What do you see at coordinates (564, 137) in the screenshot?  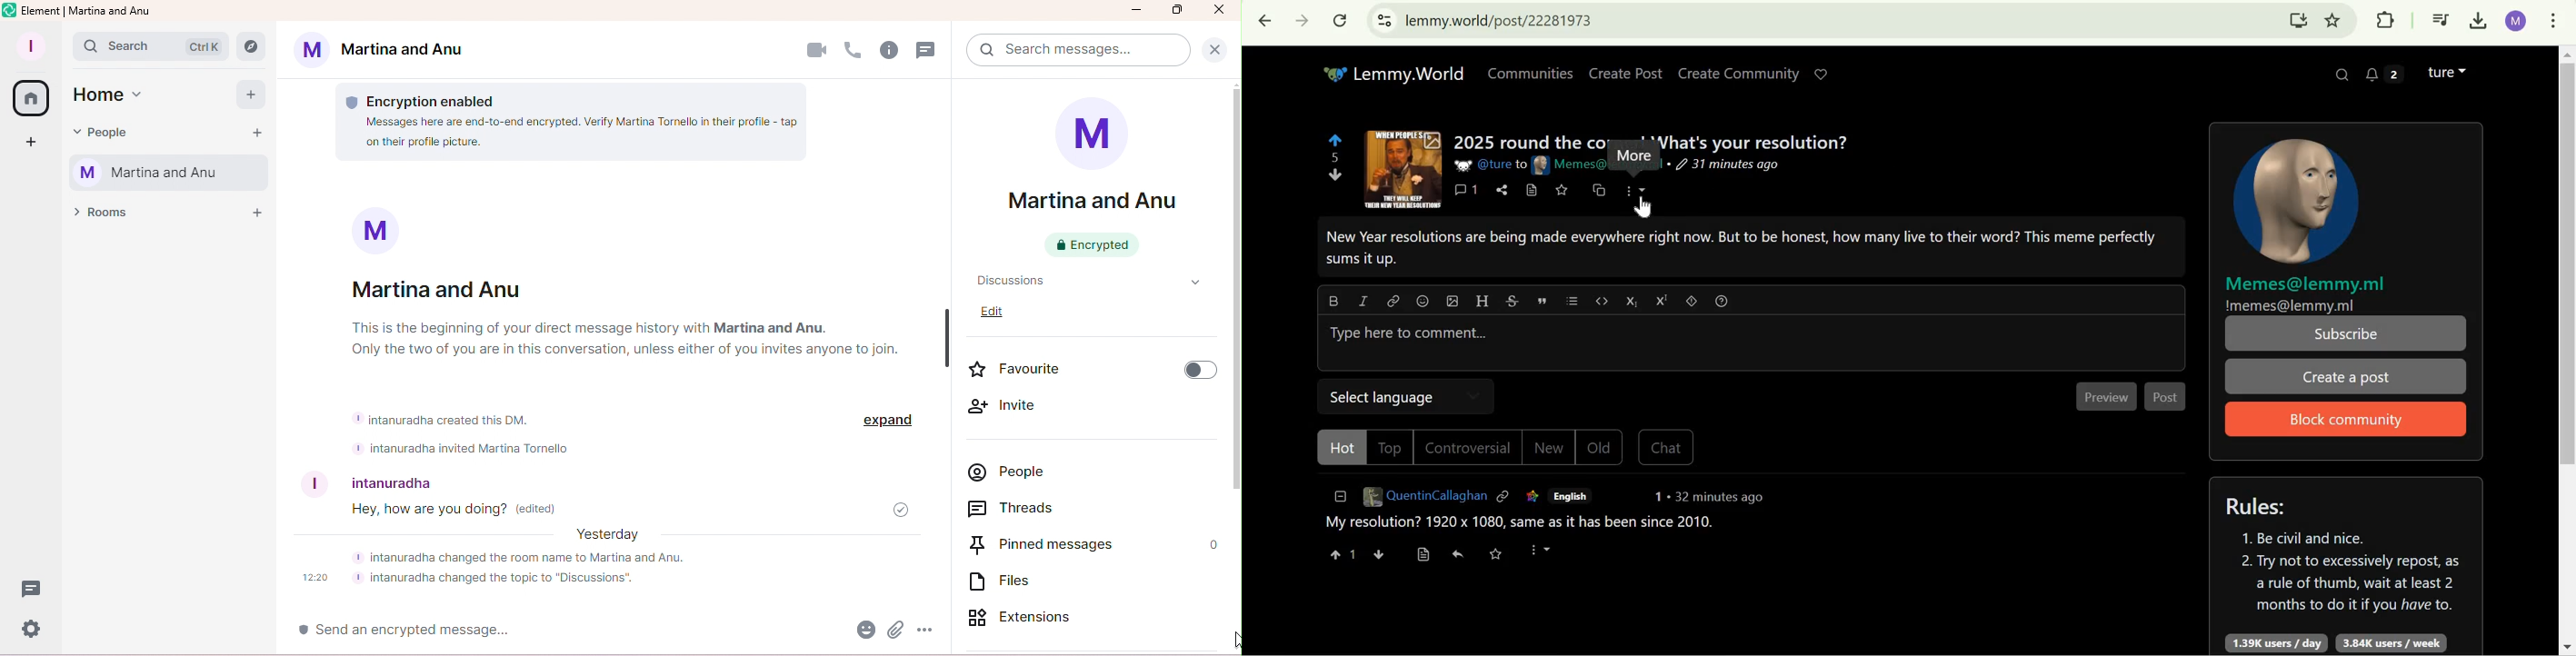 I see `Messeges here are end-to-end encrypted. Verify Martina Tornello in their profile. tap on their profile picture` at bounding box center [564, 137].